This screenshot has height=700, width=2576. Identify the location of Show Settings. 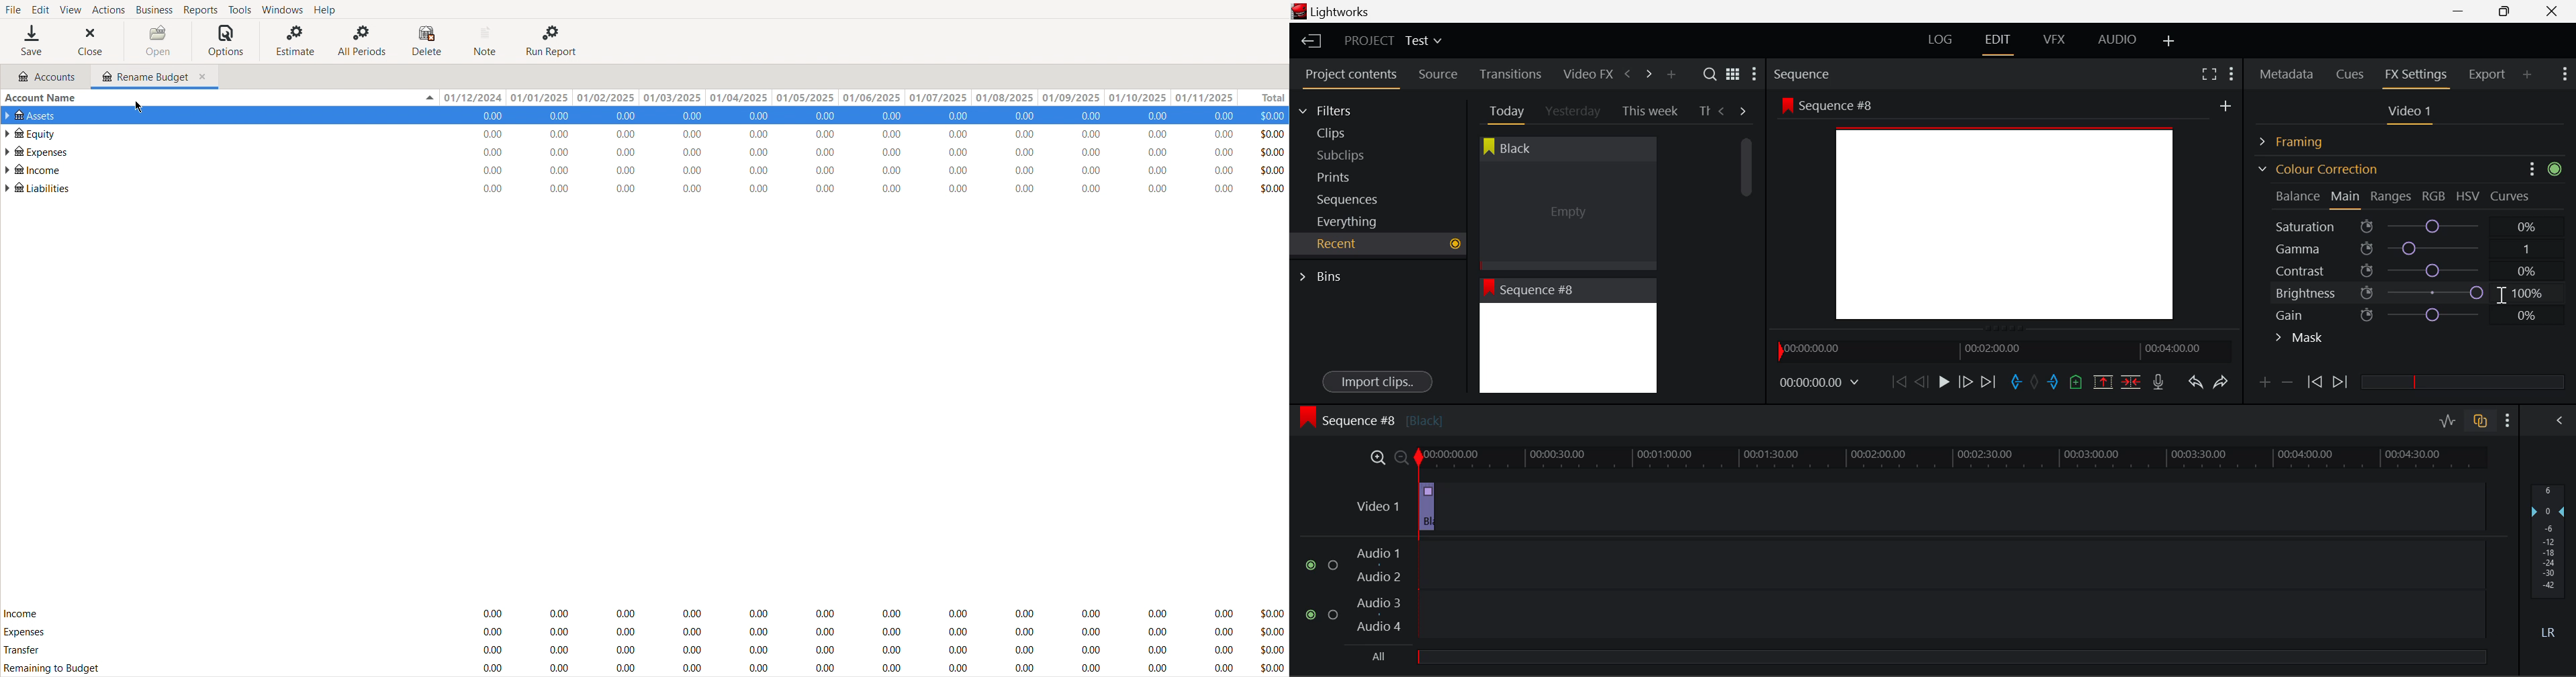
(2508, 420).